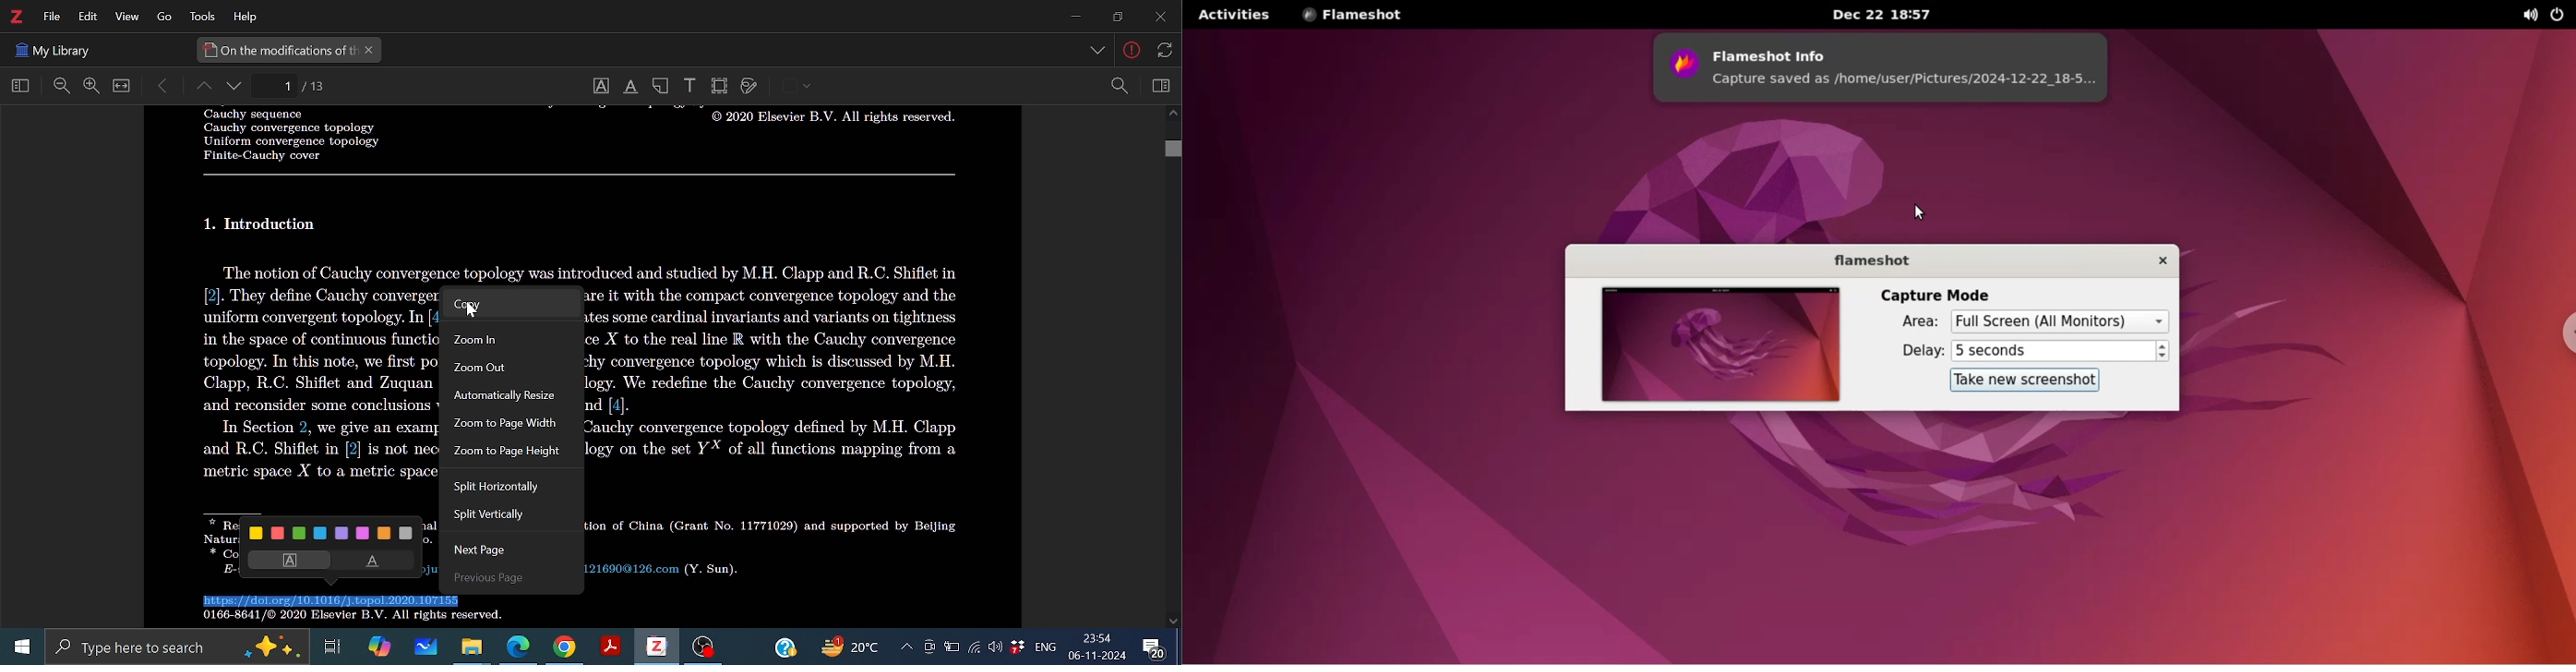 The width and height of the screenshot is (2576, 672). Describe the element at coordinates (507, 338) in the screenshot. I see `Zoom in` at that location.